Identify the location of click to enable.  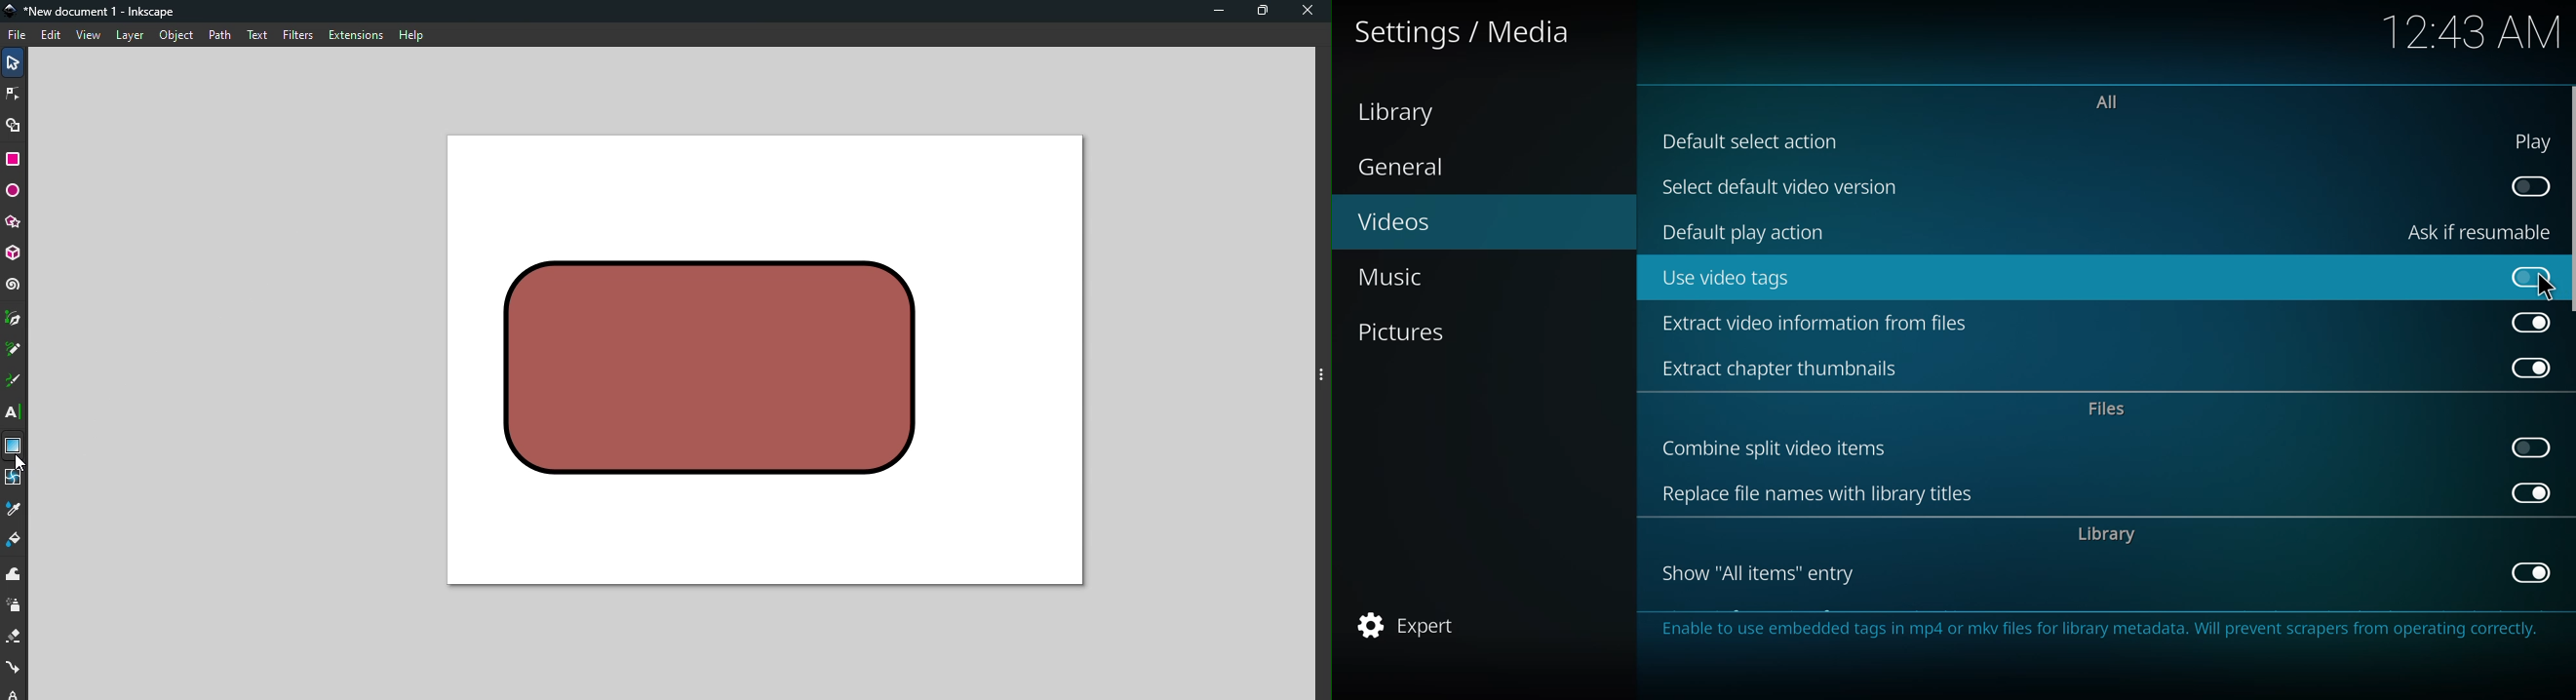
(2530, 447).